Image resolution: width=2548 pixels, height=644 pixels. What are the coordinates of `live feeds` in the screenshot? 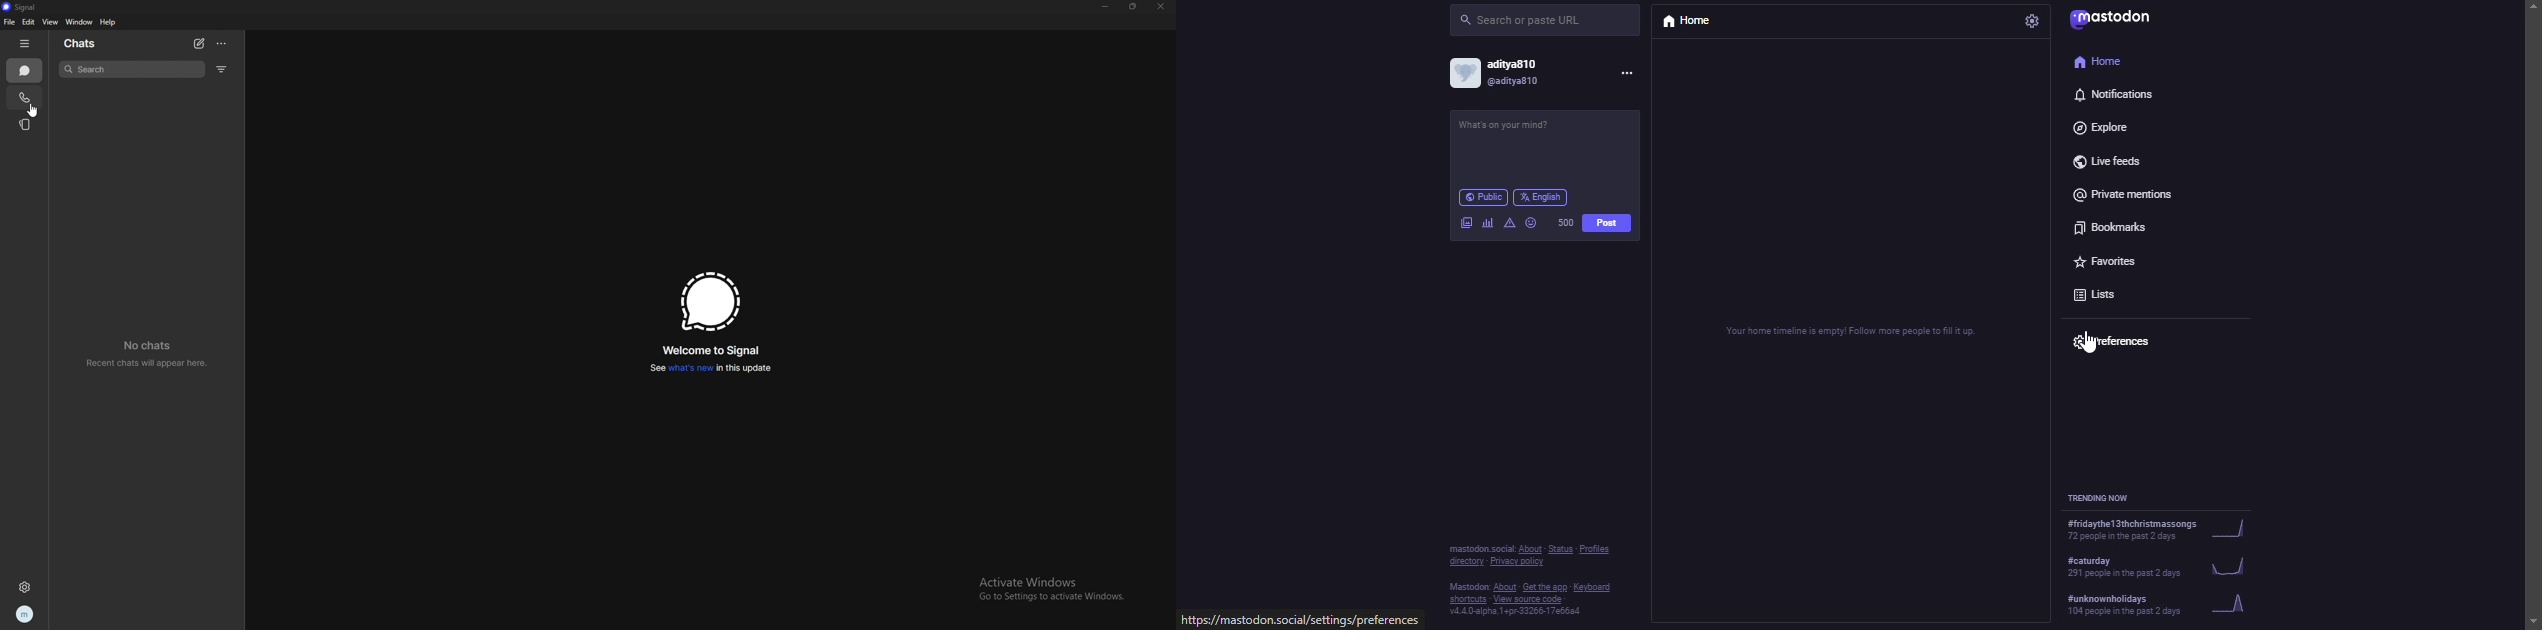 It's located at (2114, 158).